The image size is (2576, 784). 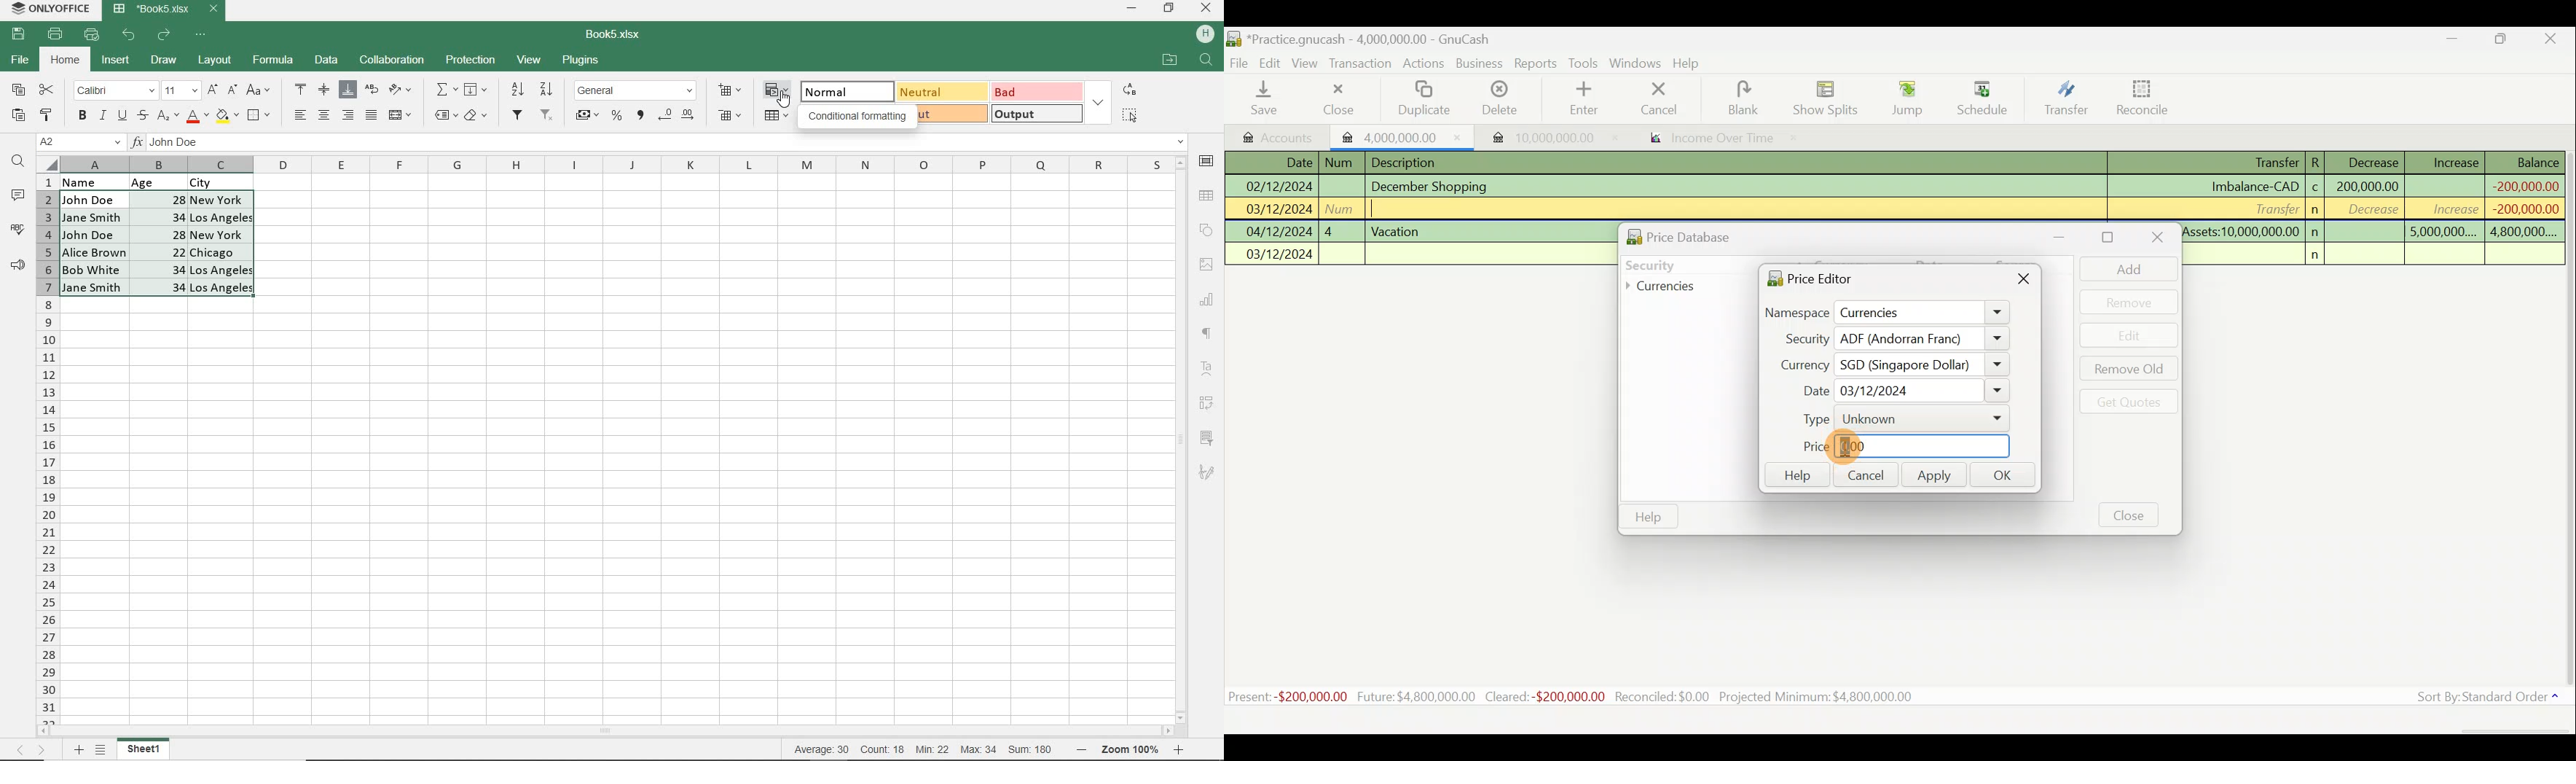 What do you see at coordinates (1206, 61) in the screenshot?
I see `Search` at bounding box center [1206, 61].